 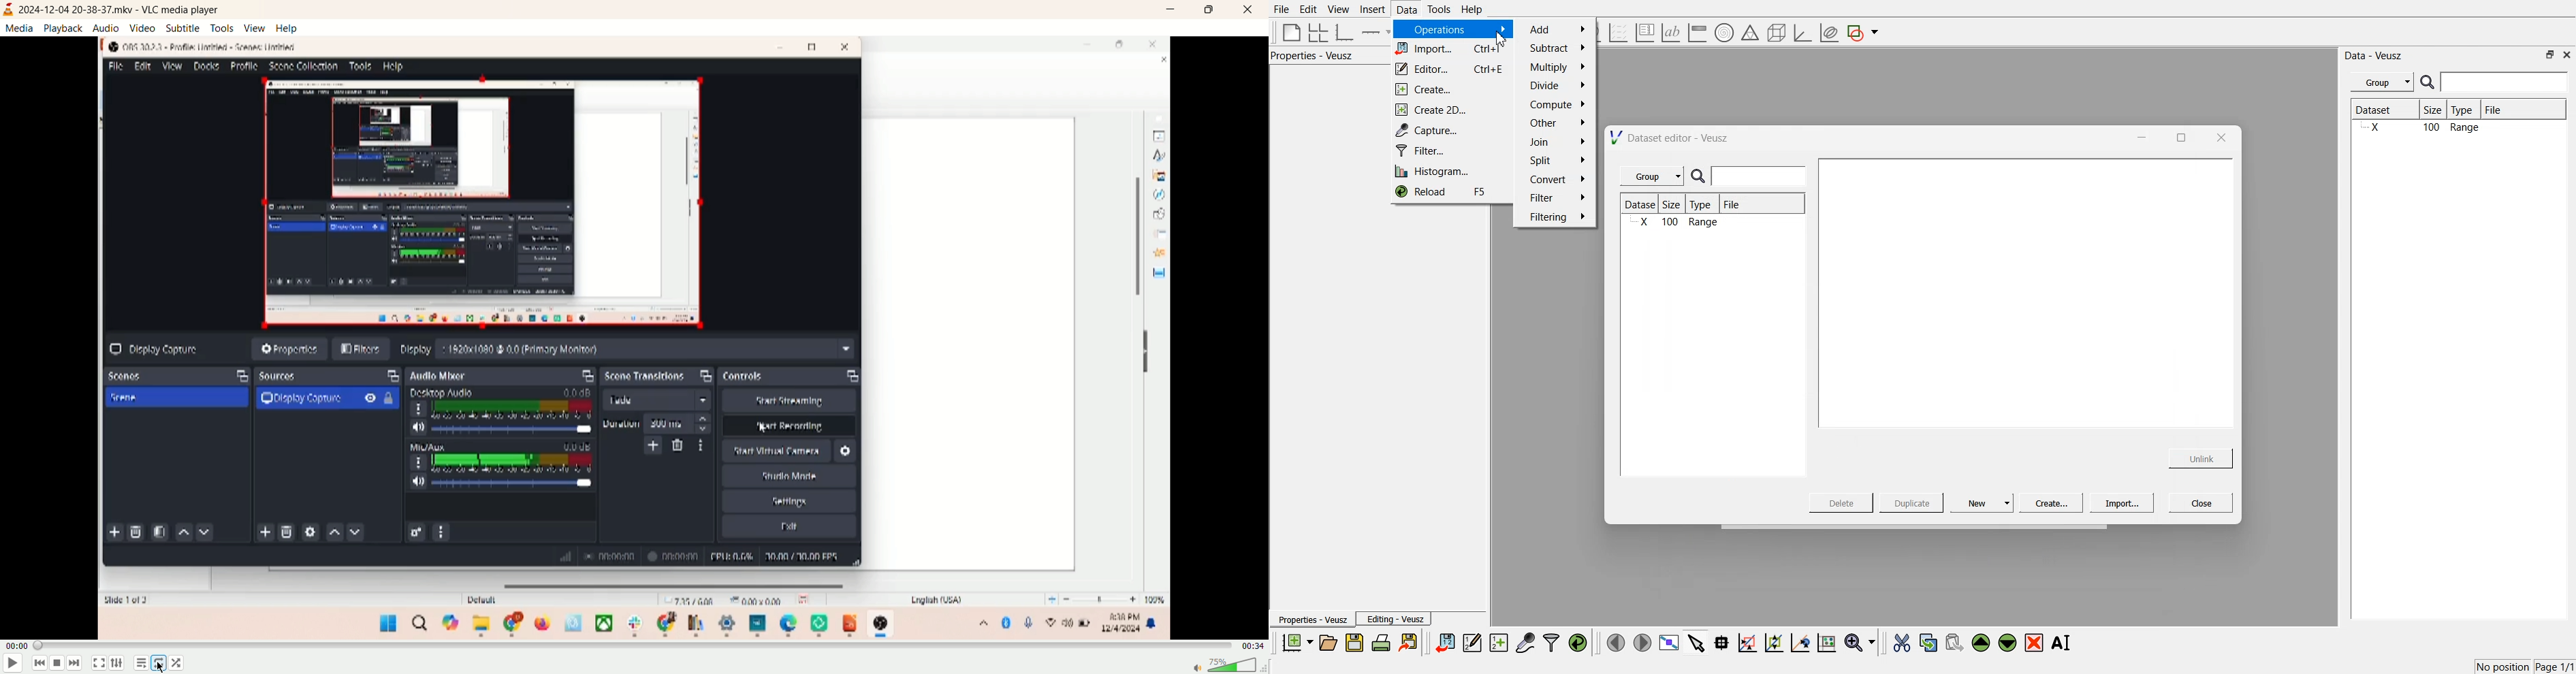 What do you see at coordinates (1253, 646) in the screenshot?
I see `time remaining` at bounding box center [1253, 646].